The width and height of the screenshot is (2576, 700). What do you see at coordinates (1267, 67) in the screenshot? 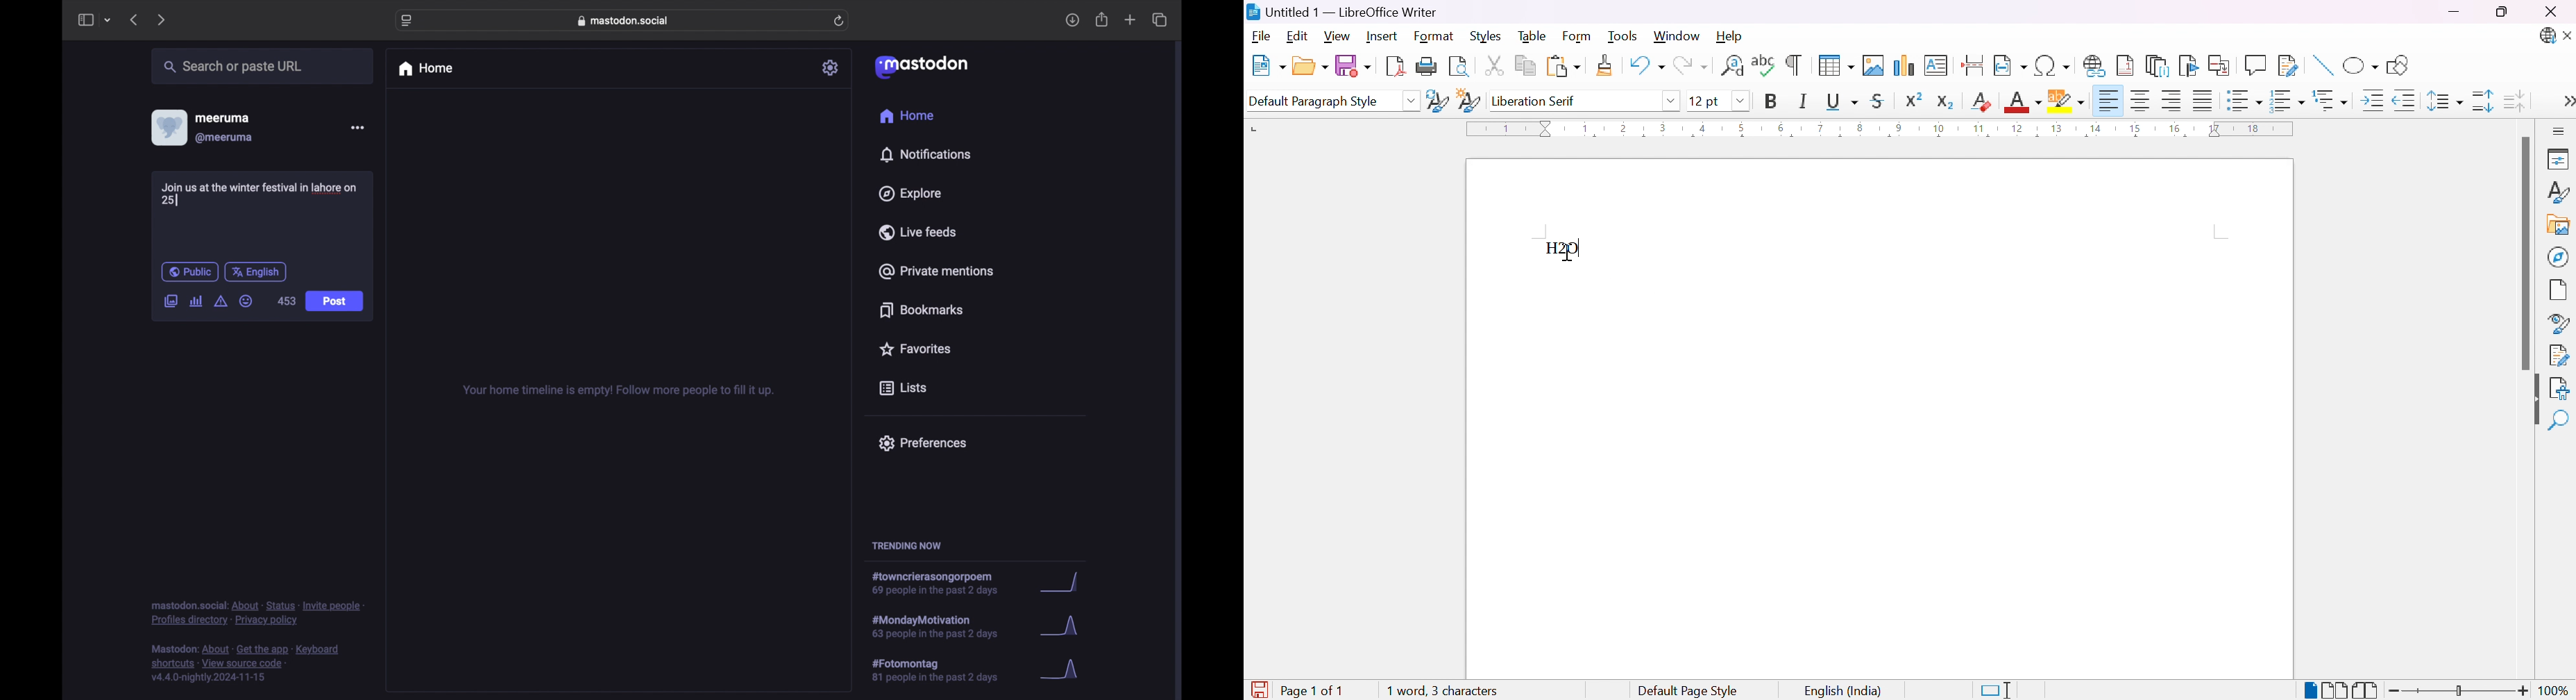
I see `New` at bounding box center [1267, 67].